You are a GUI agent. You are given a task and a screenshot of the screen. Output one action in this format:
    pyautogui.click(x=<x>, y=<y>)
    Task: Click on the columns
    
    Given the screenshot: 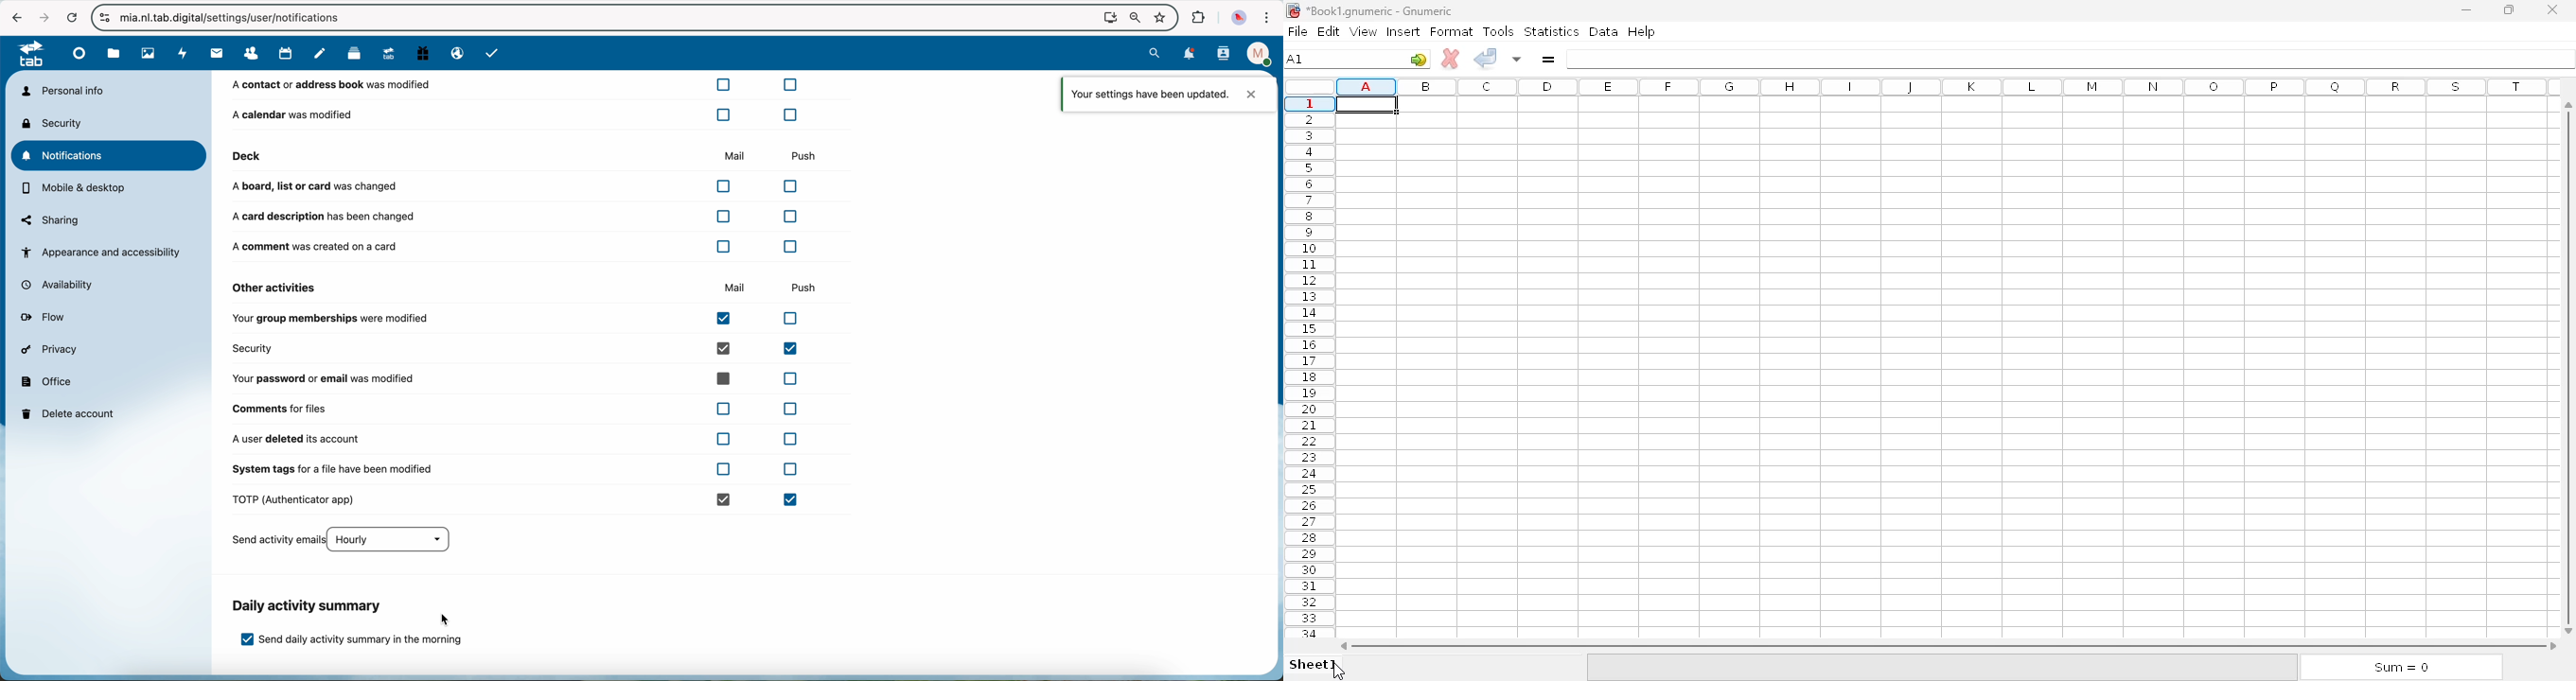 What is the action you would take?
    pyautogui.click(x=1949, y=86)
    